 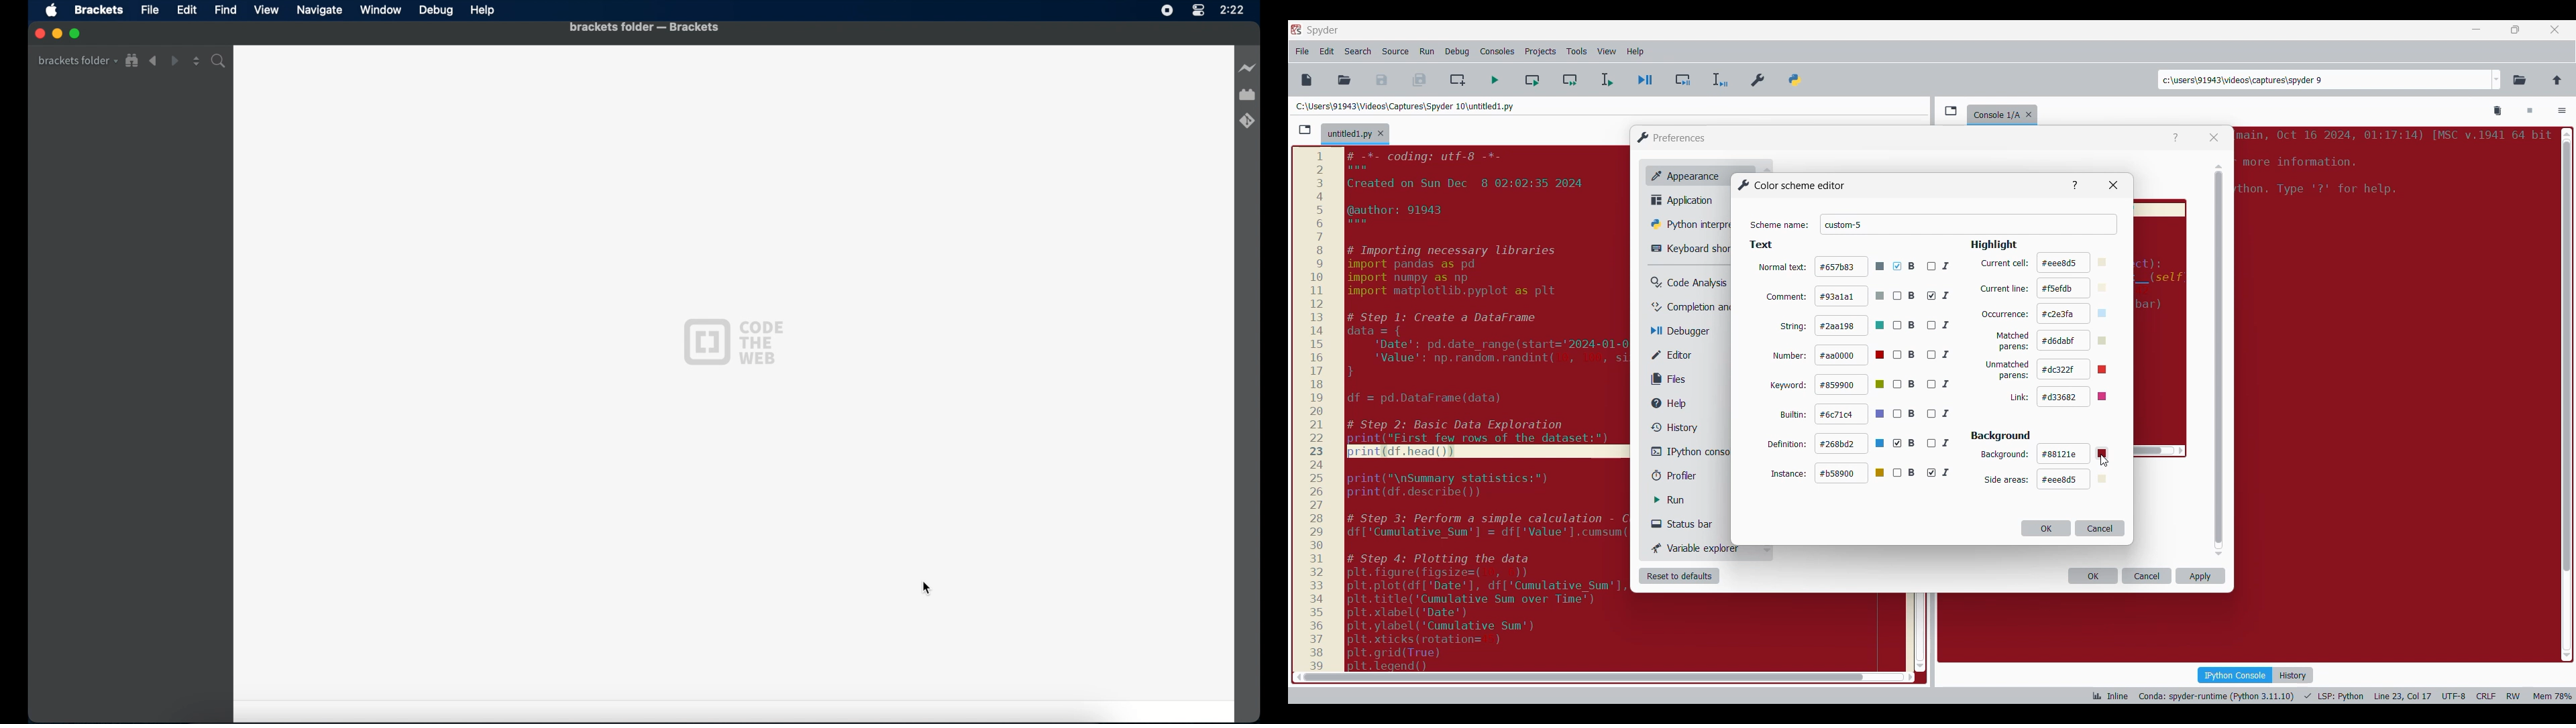 I want to click on Variable explorer, so click(x=1697, y=548).